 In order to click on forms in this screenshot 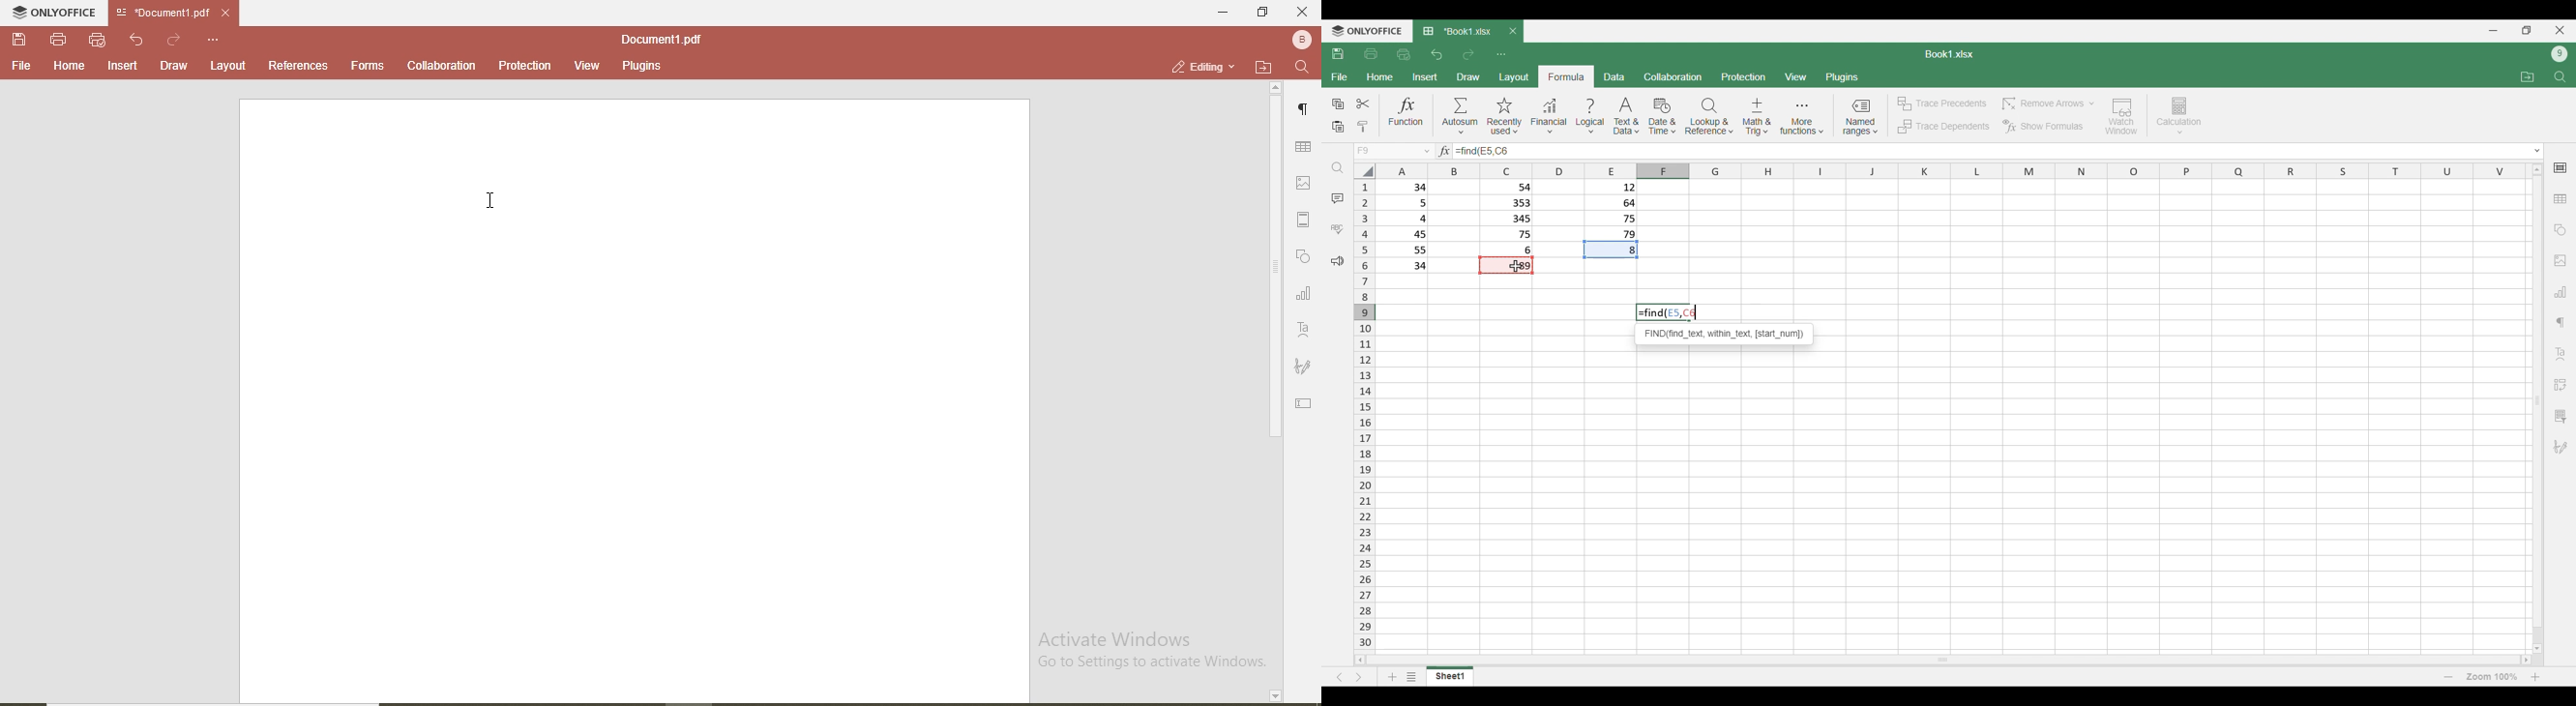, I will do `click(367, 68)`.